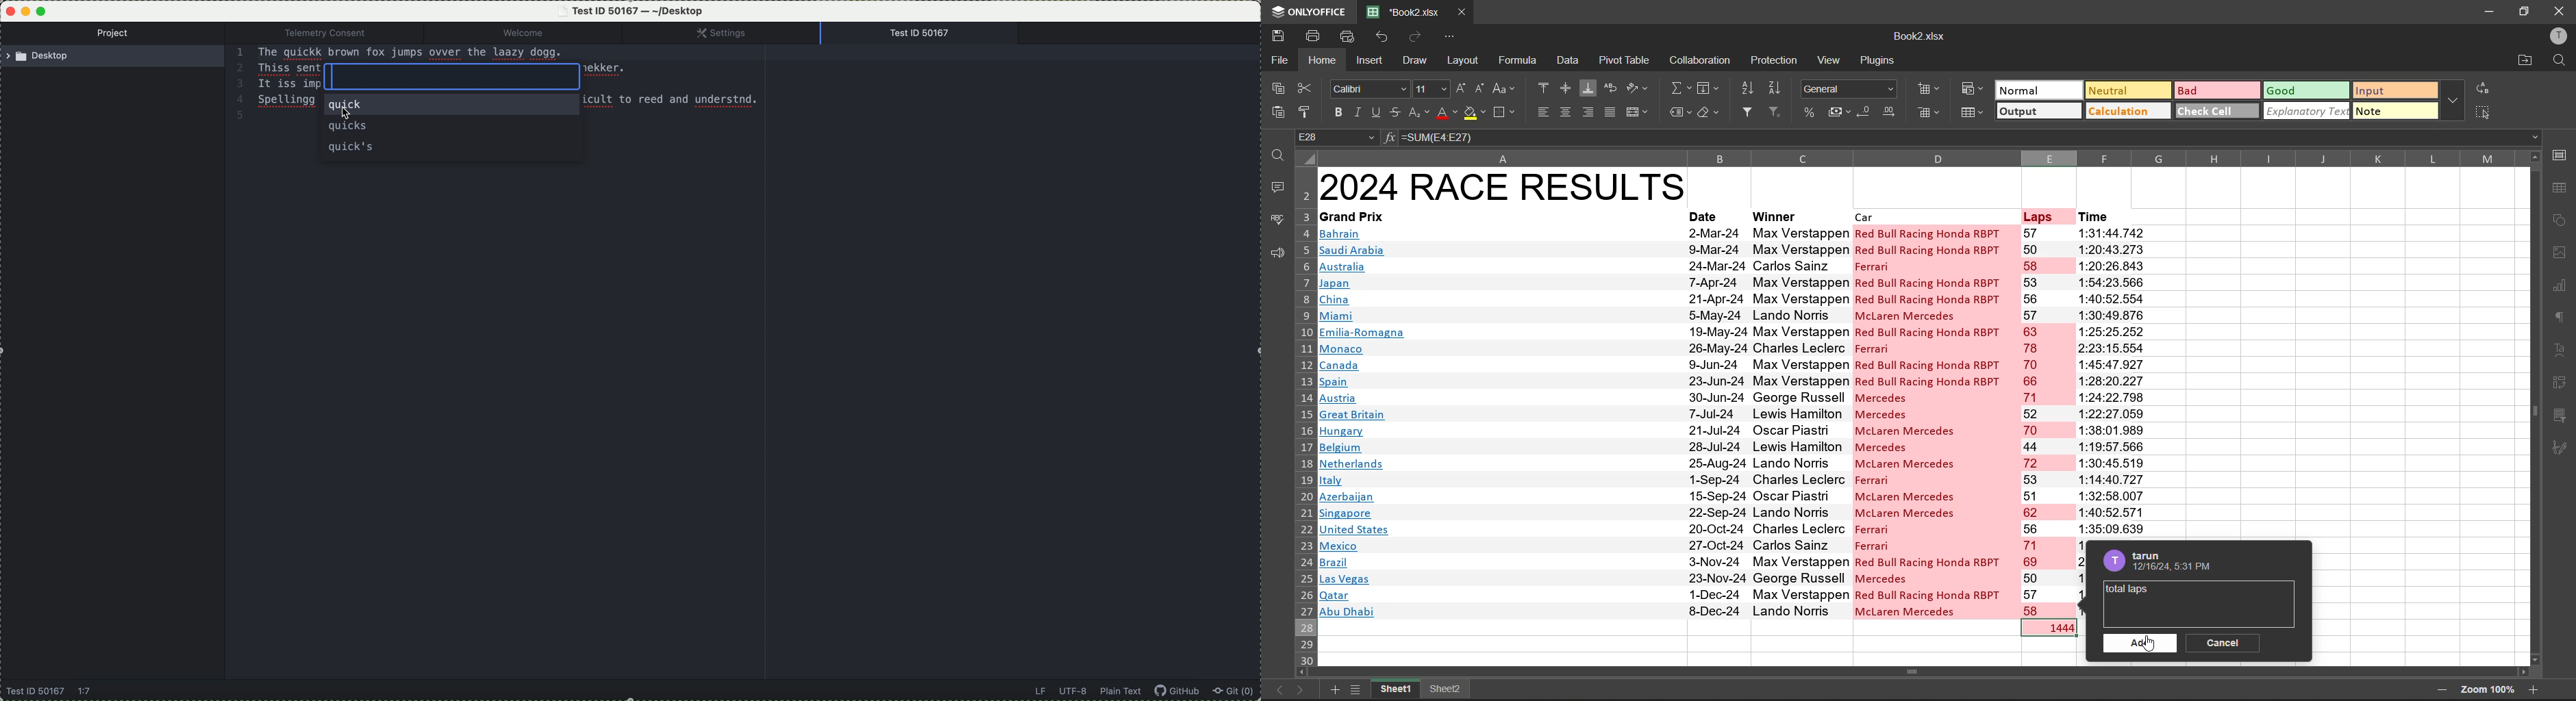 The image size is (2576, 728). What do you see at coordinates (1306, 87) in the screenshot?
I see `cut` at bounding box center [1306, 87].